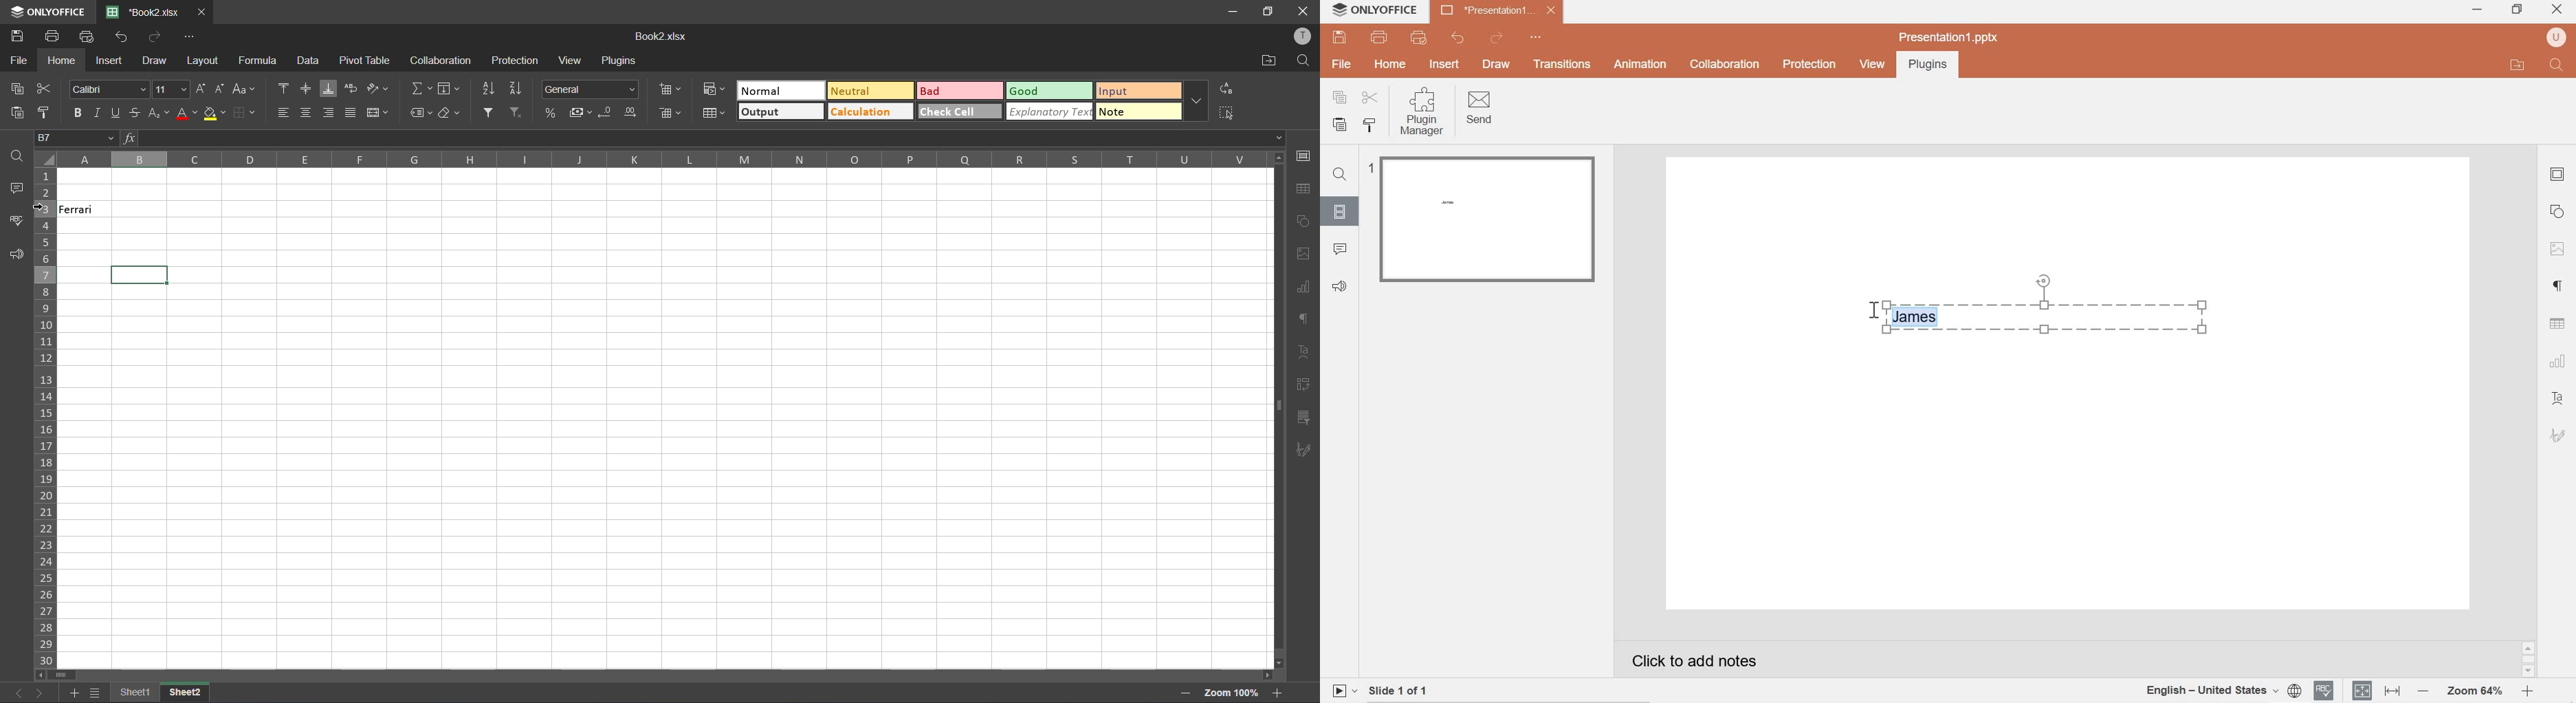 The image size is (2576, 728). Describe the element at coordinates (1499, 37) in the screenshot. I see `redo` at that location.